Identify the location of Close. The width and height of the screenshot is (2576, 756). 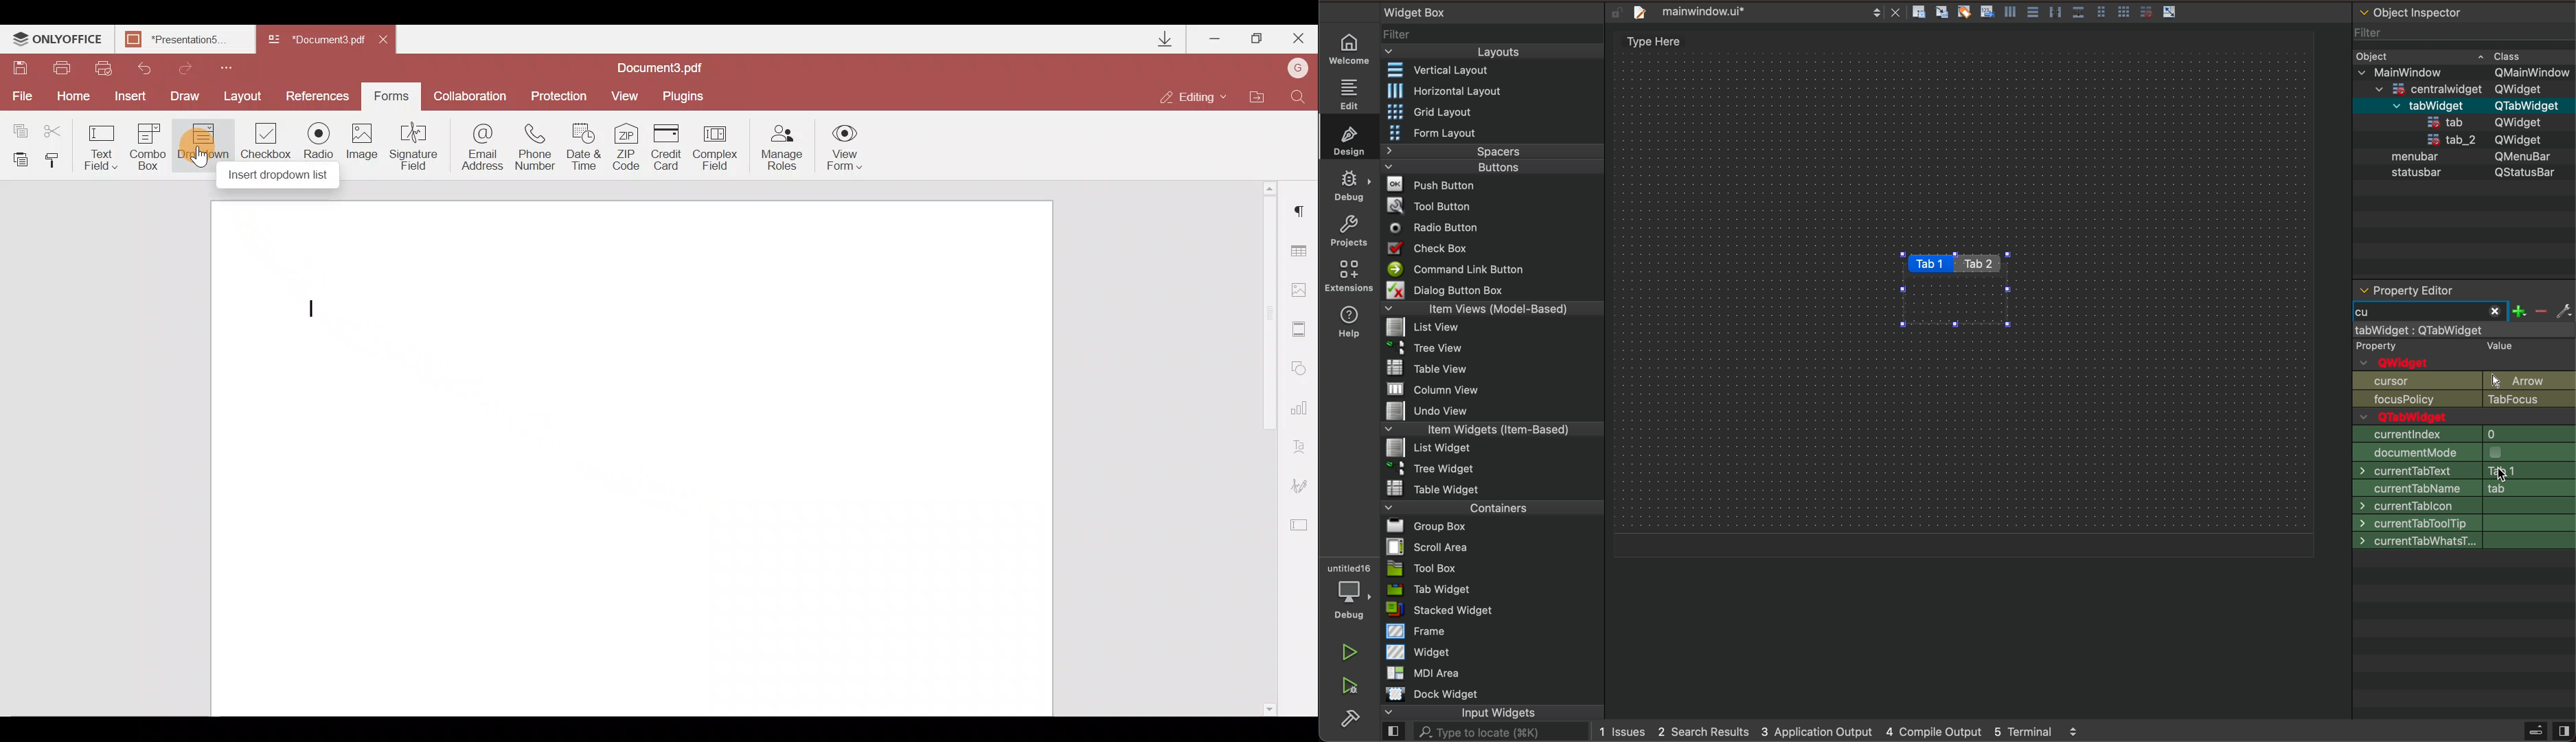
(391, 43).